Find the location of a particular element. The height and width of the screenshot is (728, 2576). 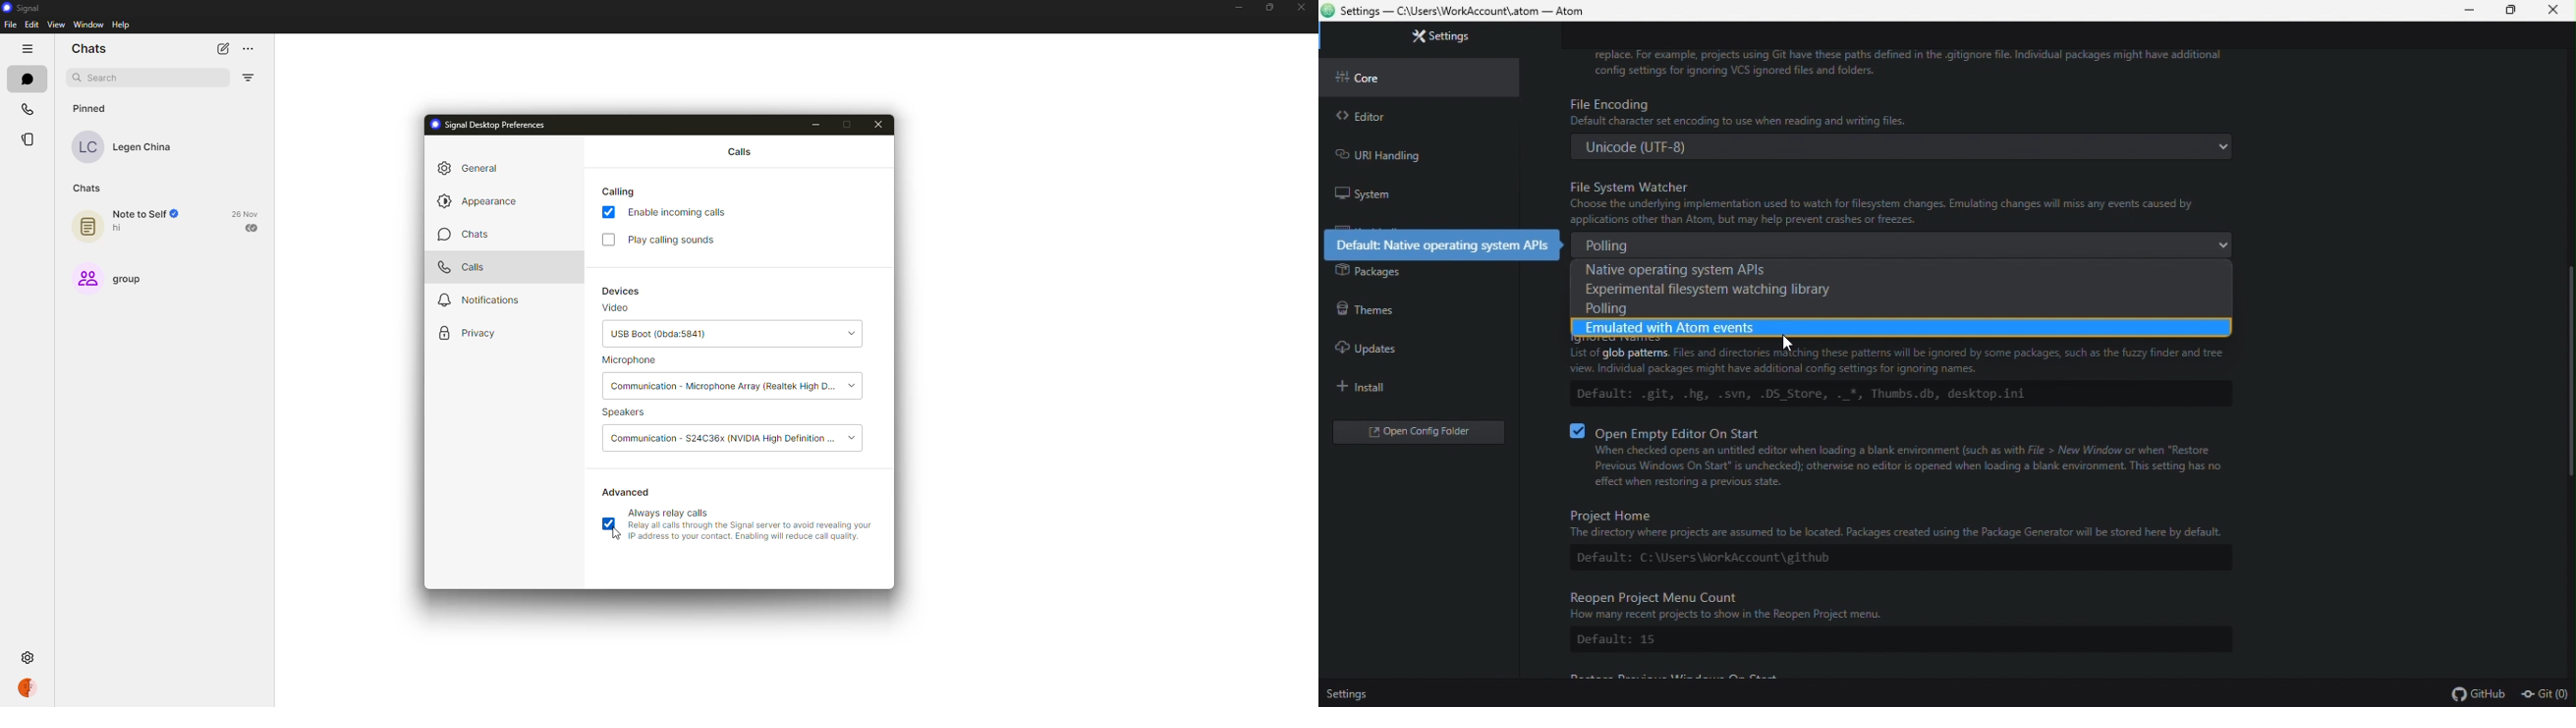

help is located at coordinates (121, 25).